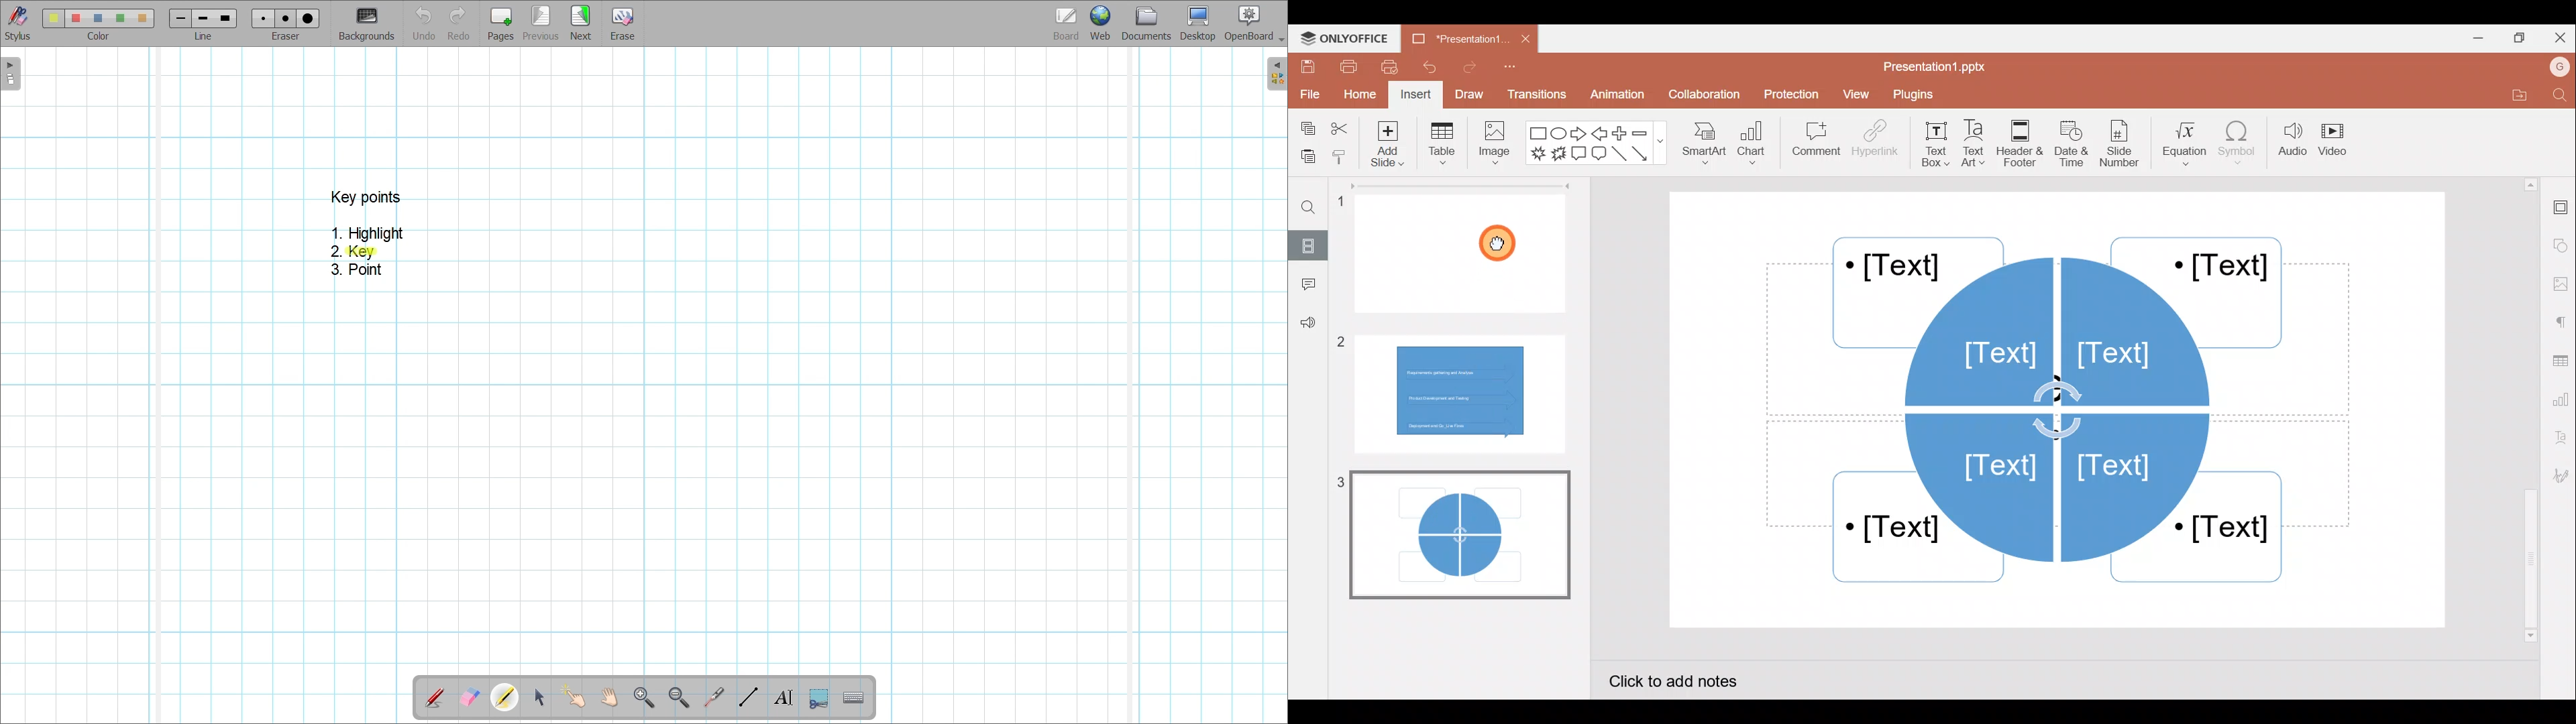  I want to click on Display virtual keyboard, so click(854, 698).